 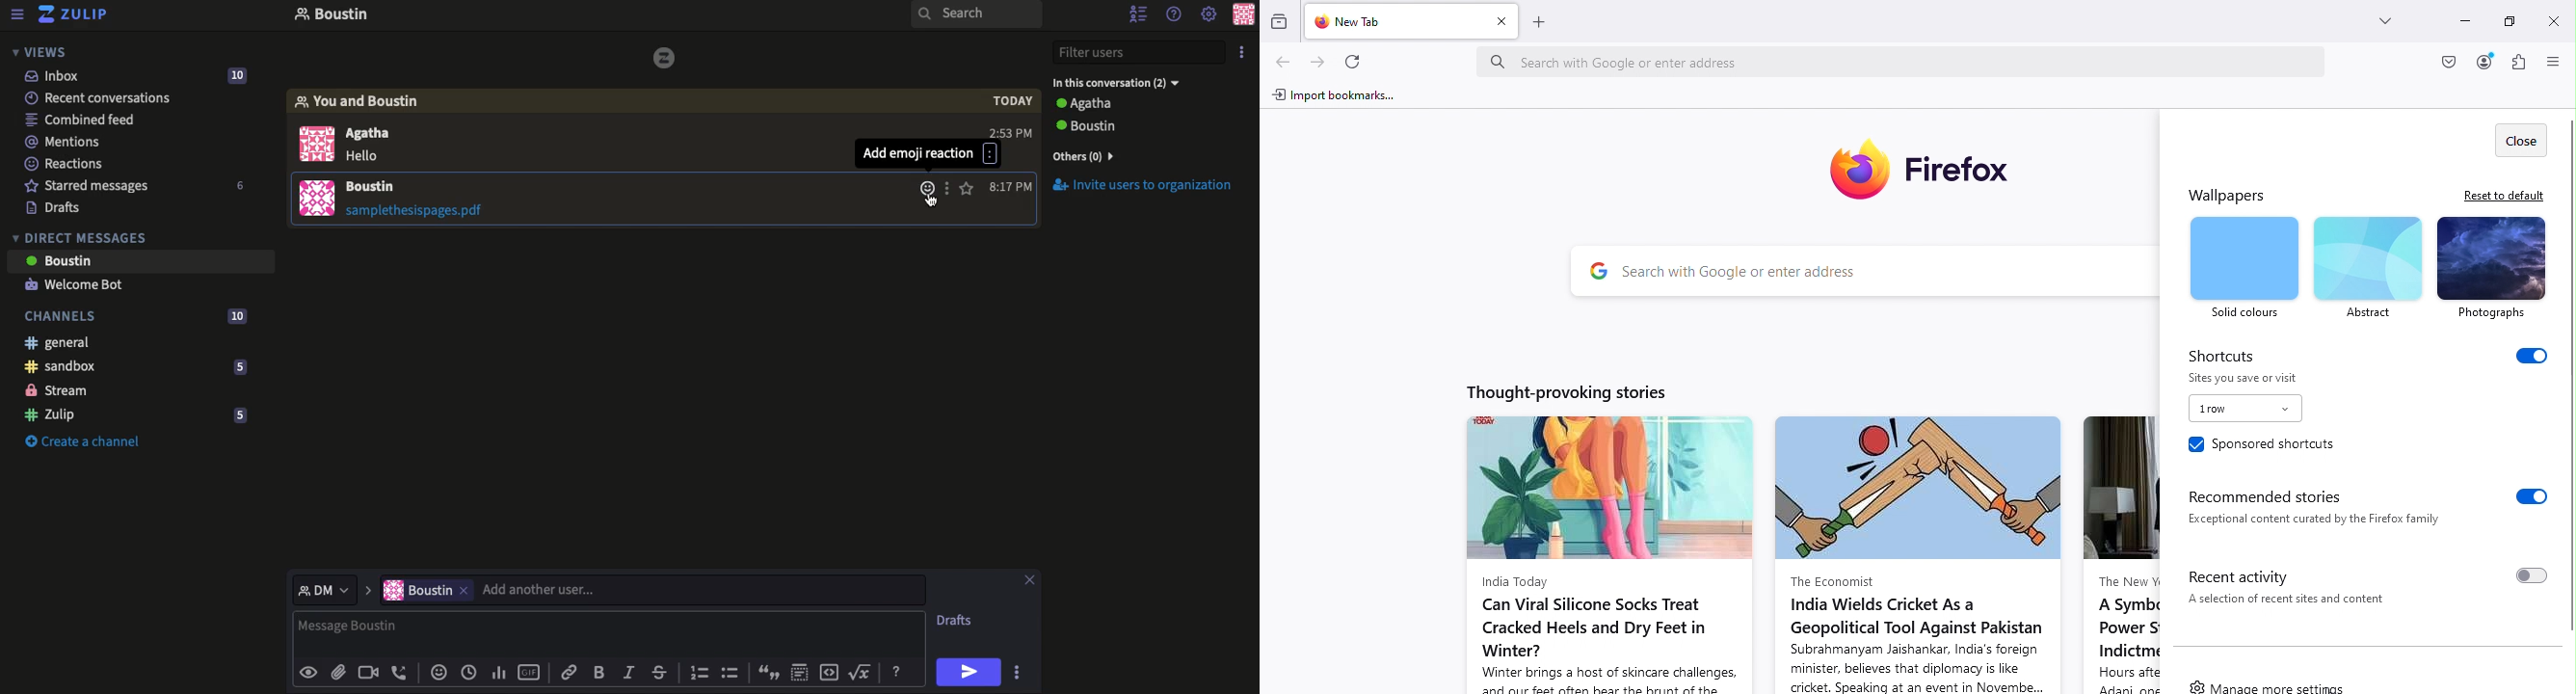 What do you see at coordinates (2567, 378) in the screenshot?
I see `vertical scrollbar` at bounding box center [2567, 378].